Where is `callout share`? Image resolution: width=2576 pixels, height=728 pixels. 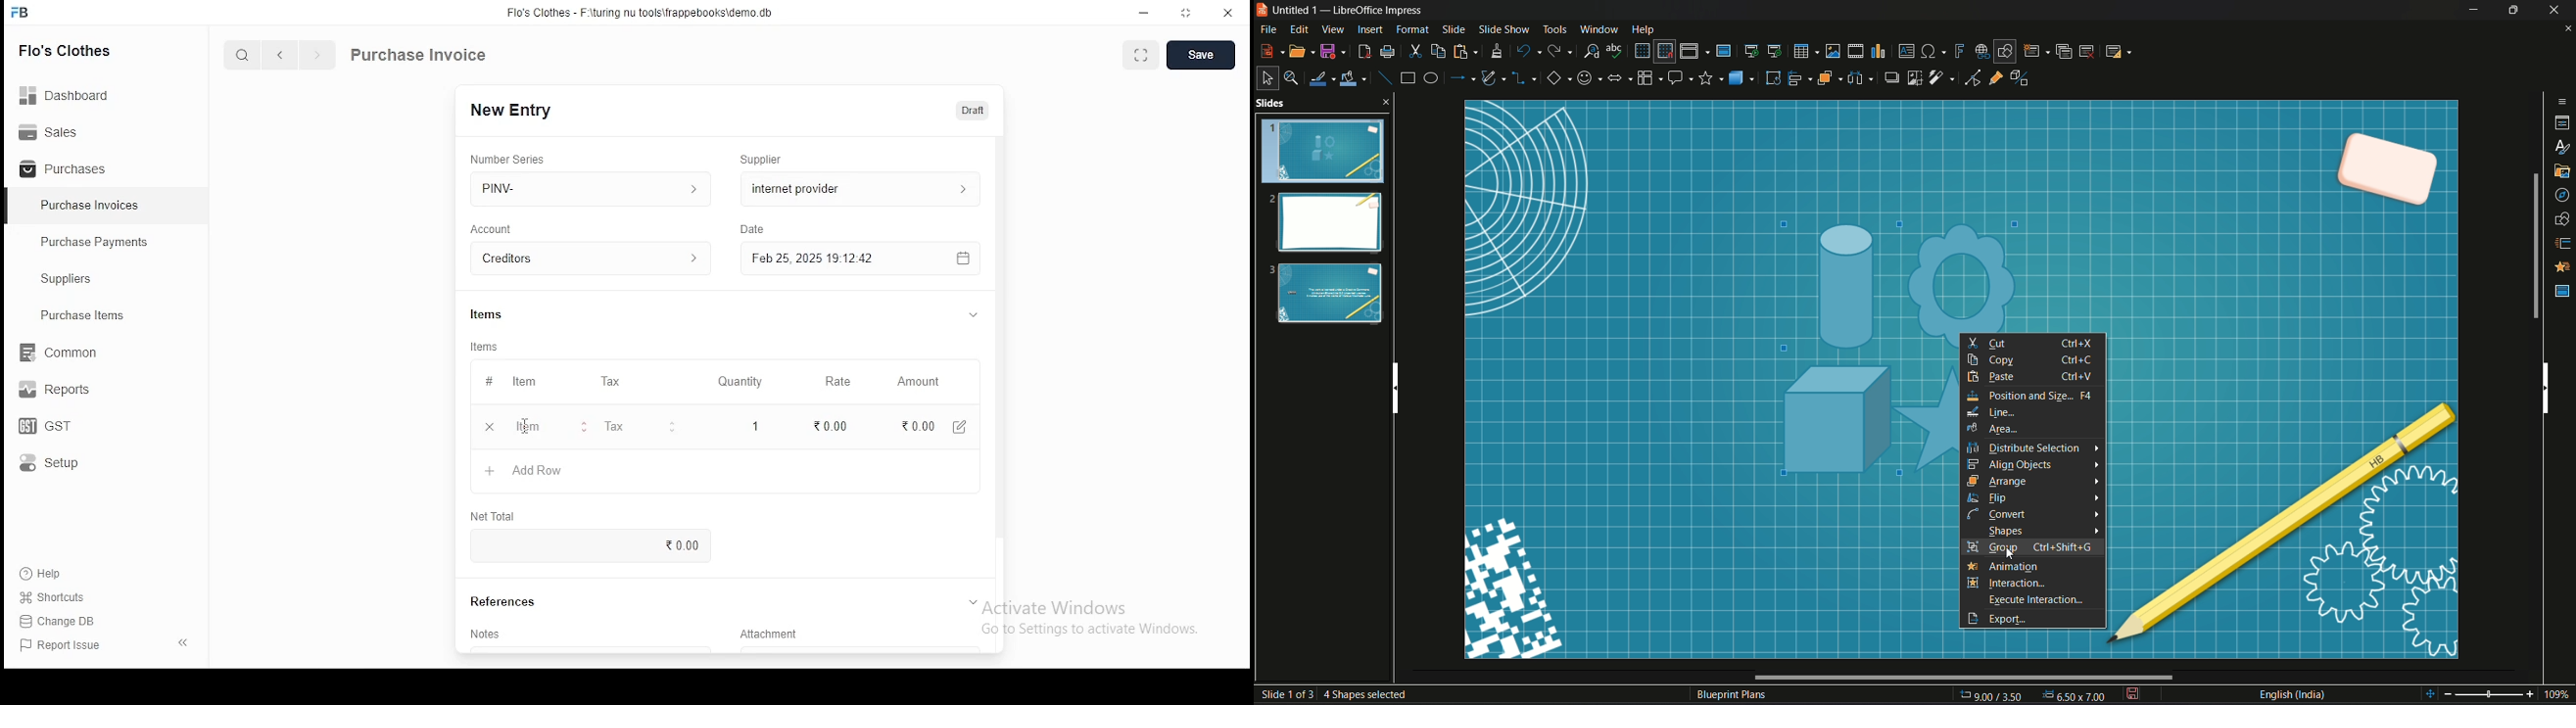
callout share is located at coordinates (1680, 77).